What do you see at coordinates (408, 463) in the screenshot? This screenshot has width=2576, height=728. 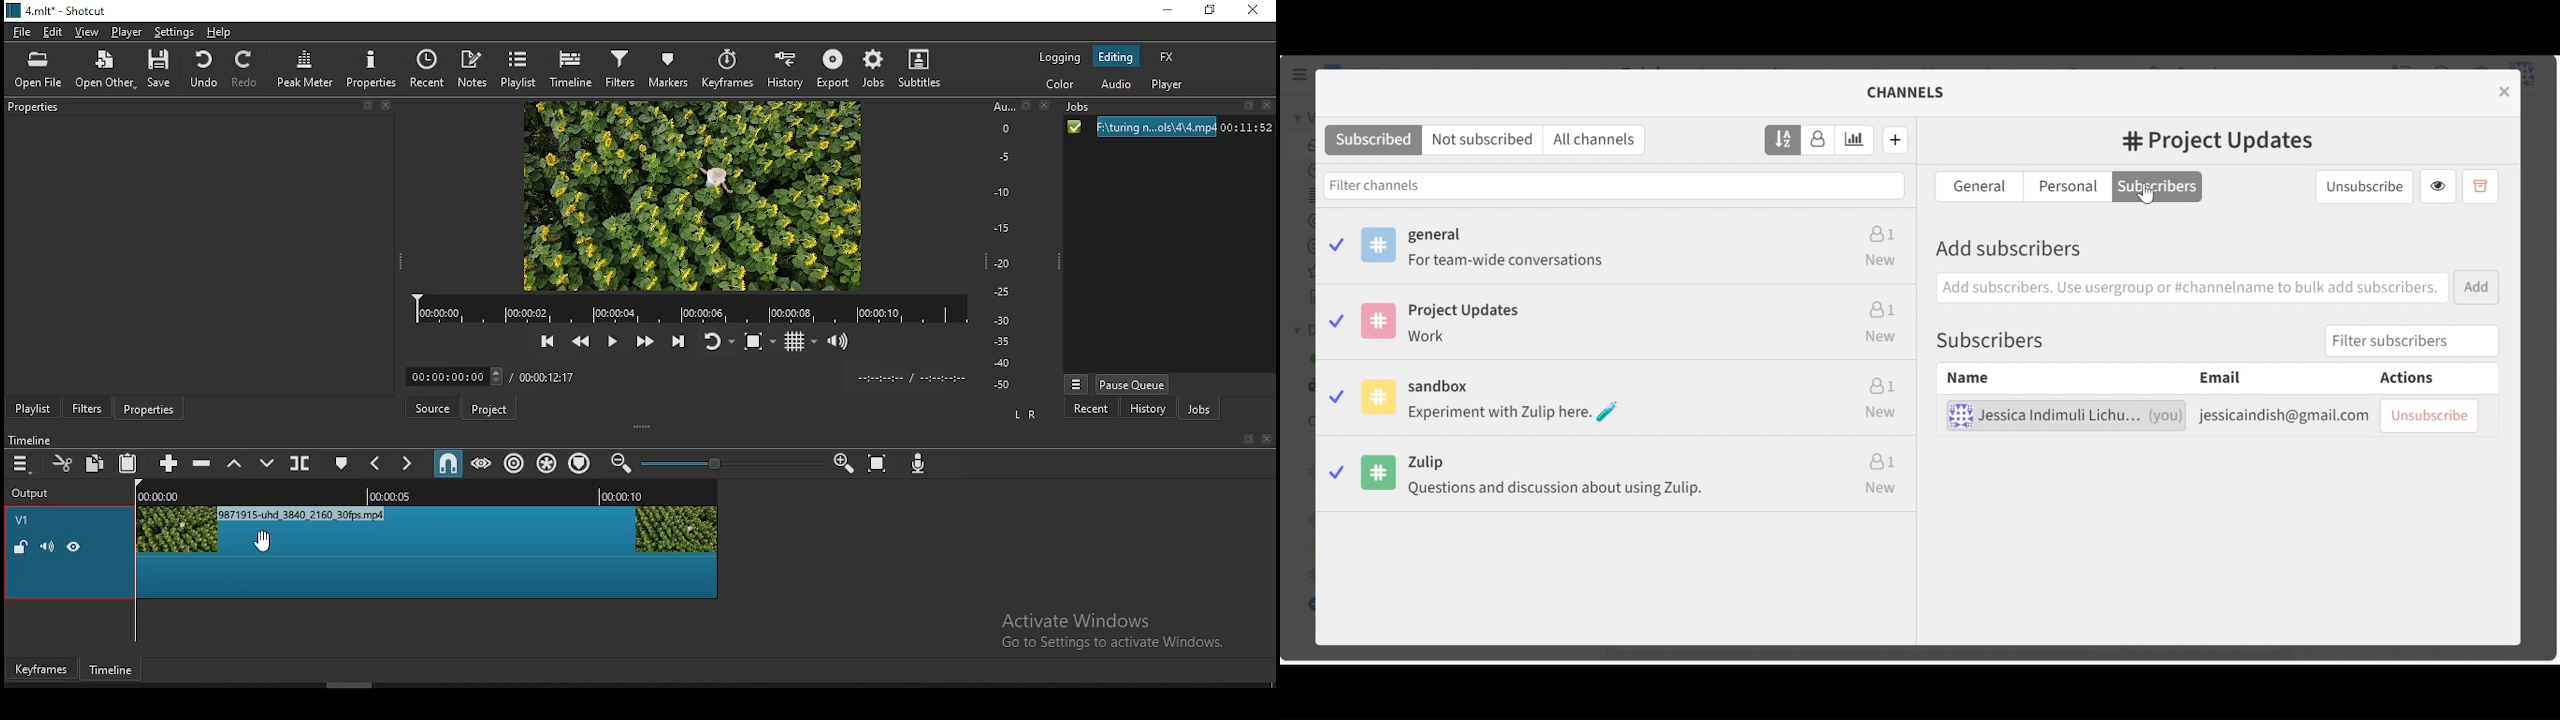 I see `next marker` at bounding box center [408, 463].